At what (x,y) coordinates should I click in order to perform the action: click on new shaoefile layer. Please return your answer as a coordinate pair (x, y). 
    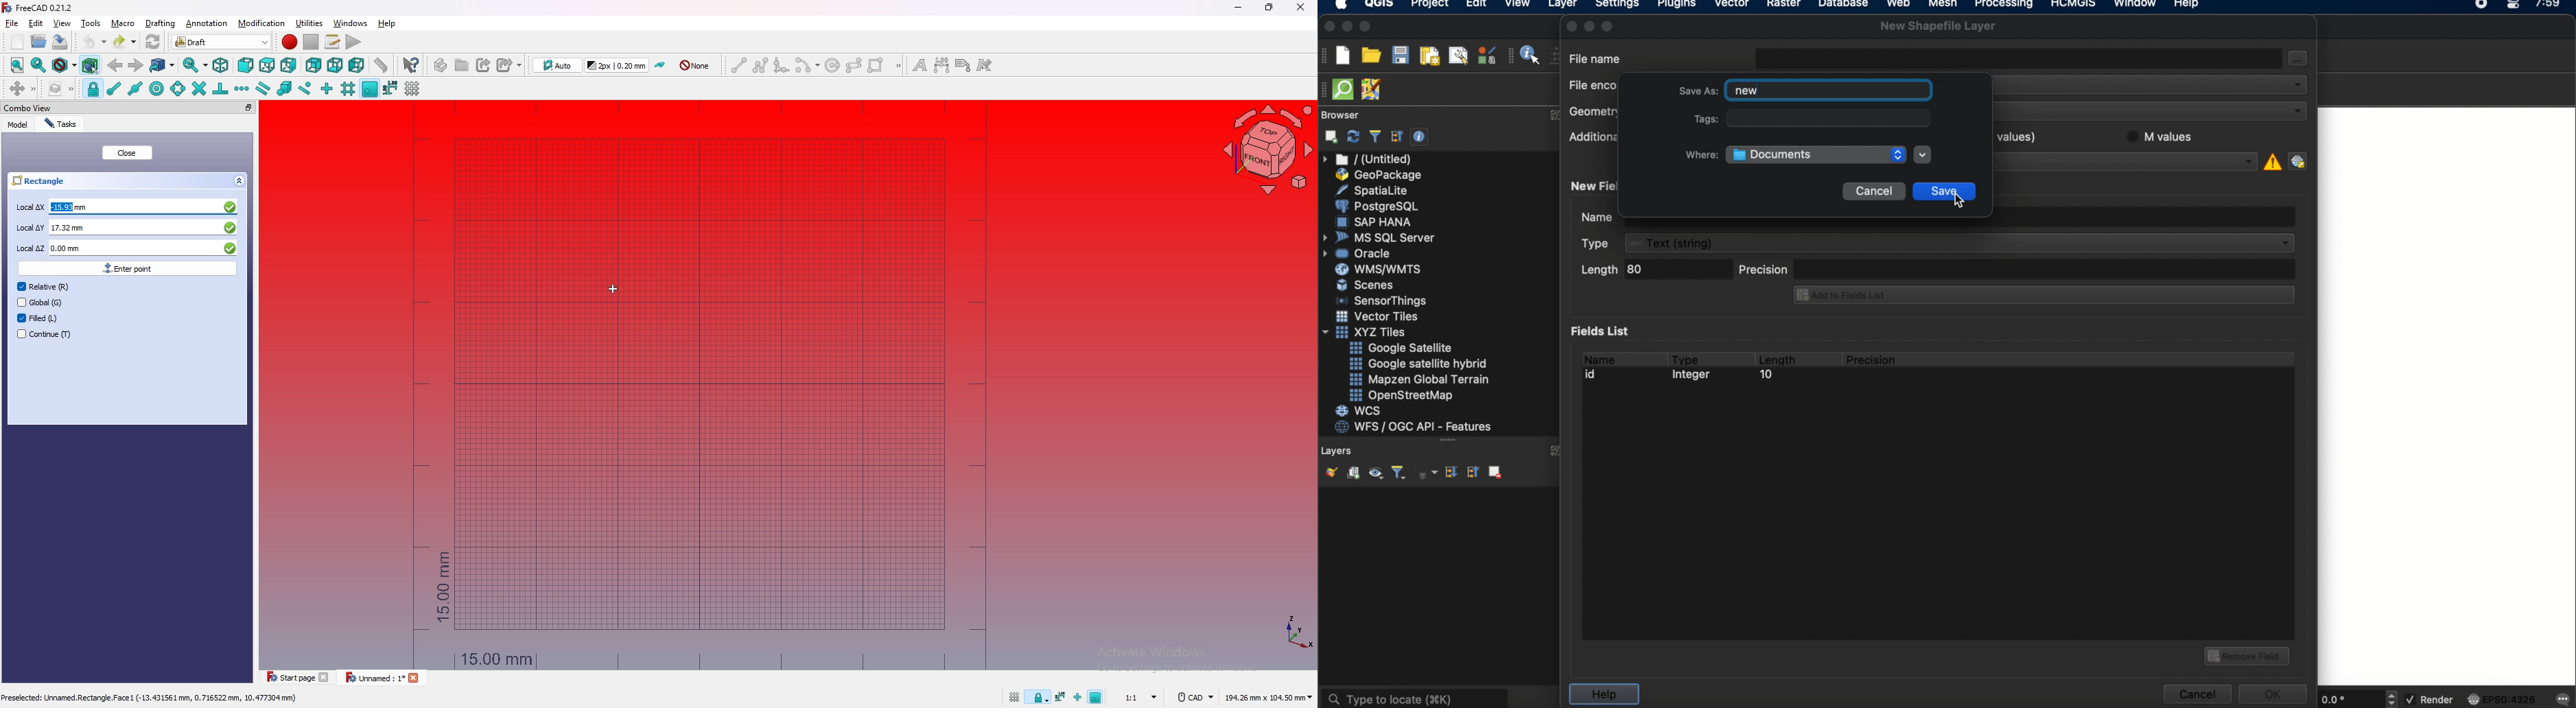
    Looking at the image, I should click on (1938, 26).